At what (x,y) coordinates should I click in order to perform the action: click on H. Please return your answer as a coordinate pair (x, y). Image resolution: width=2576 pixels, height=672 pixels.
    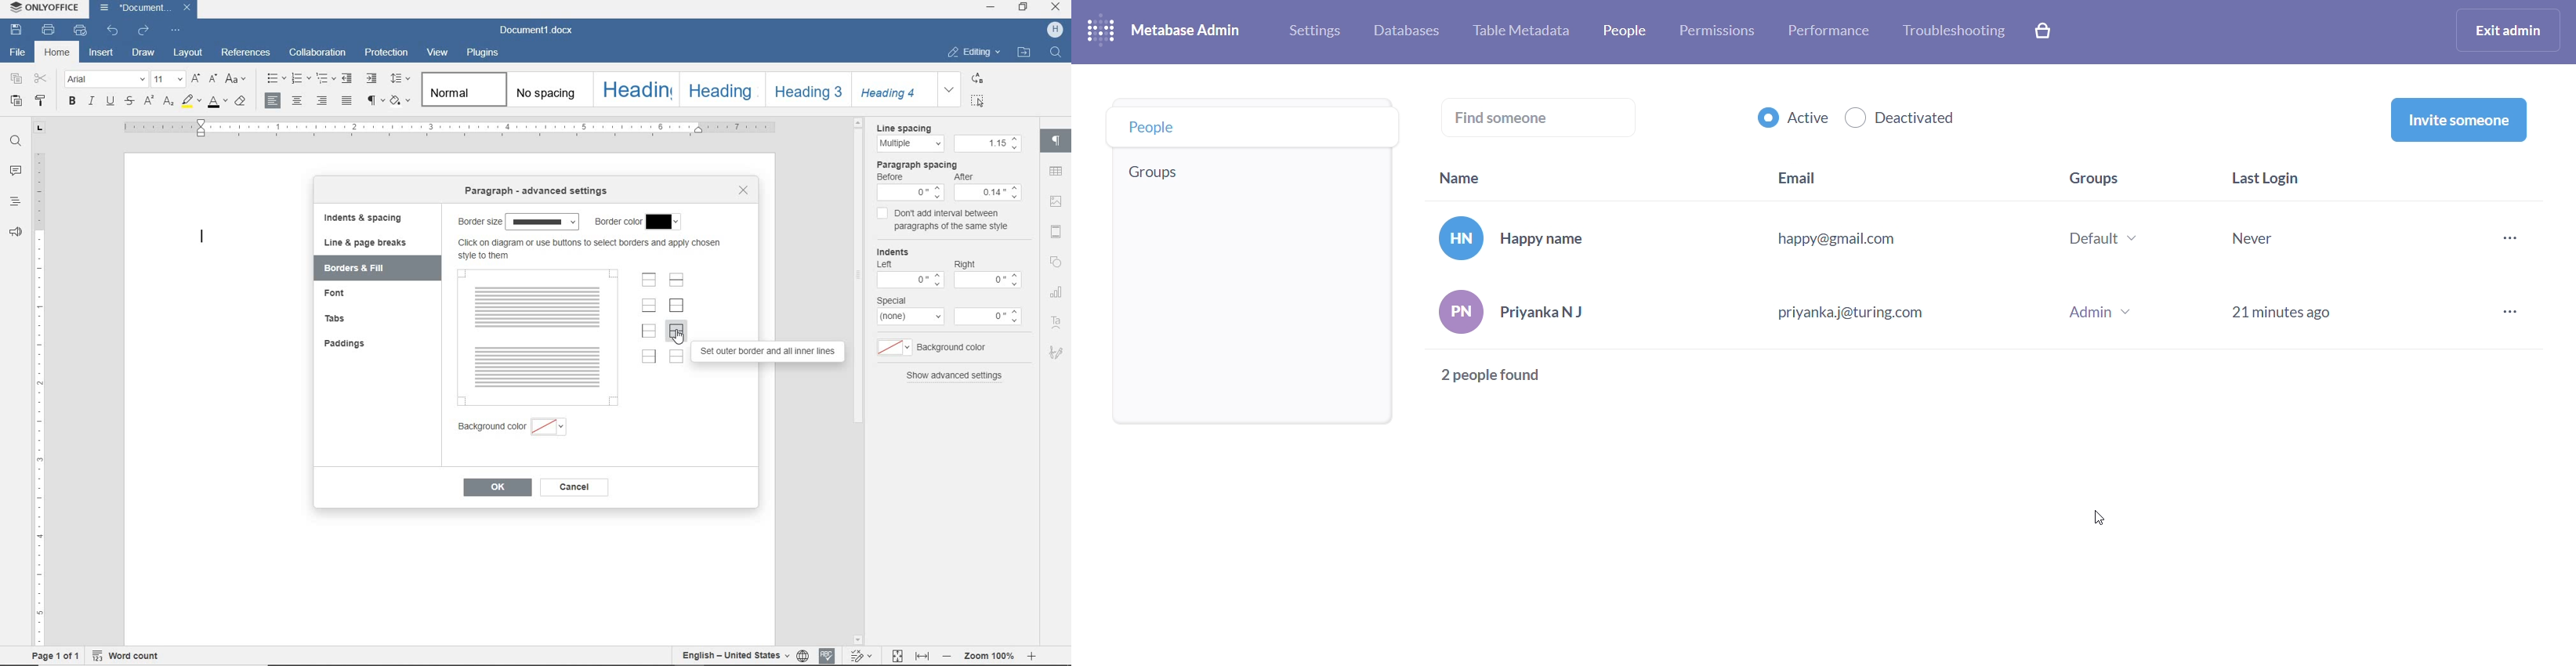
    Looking at the image, I should click on (1057, 30).